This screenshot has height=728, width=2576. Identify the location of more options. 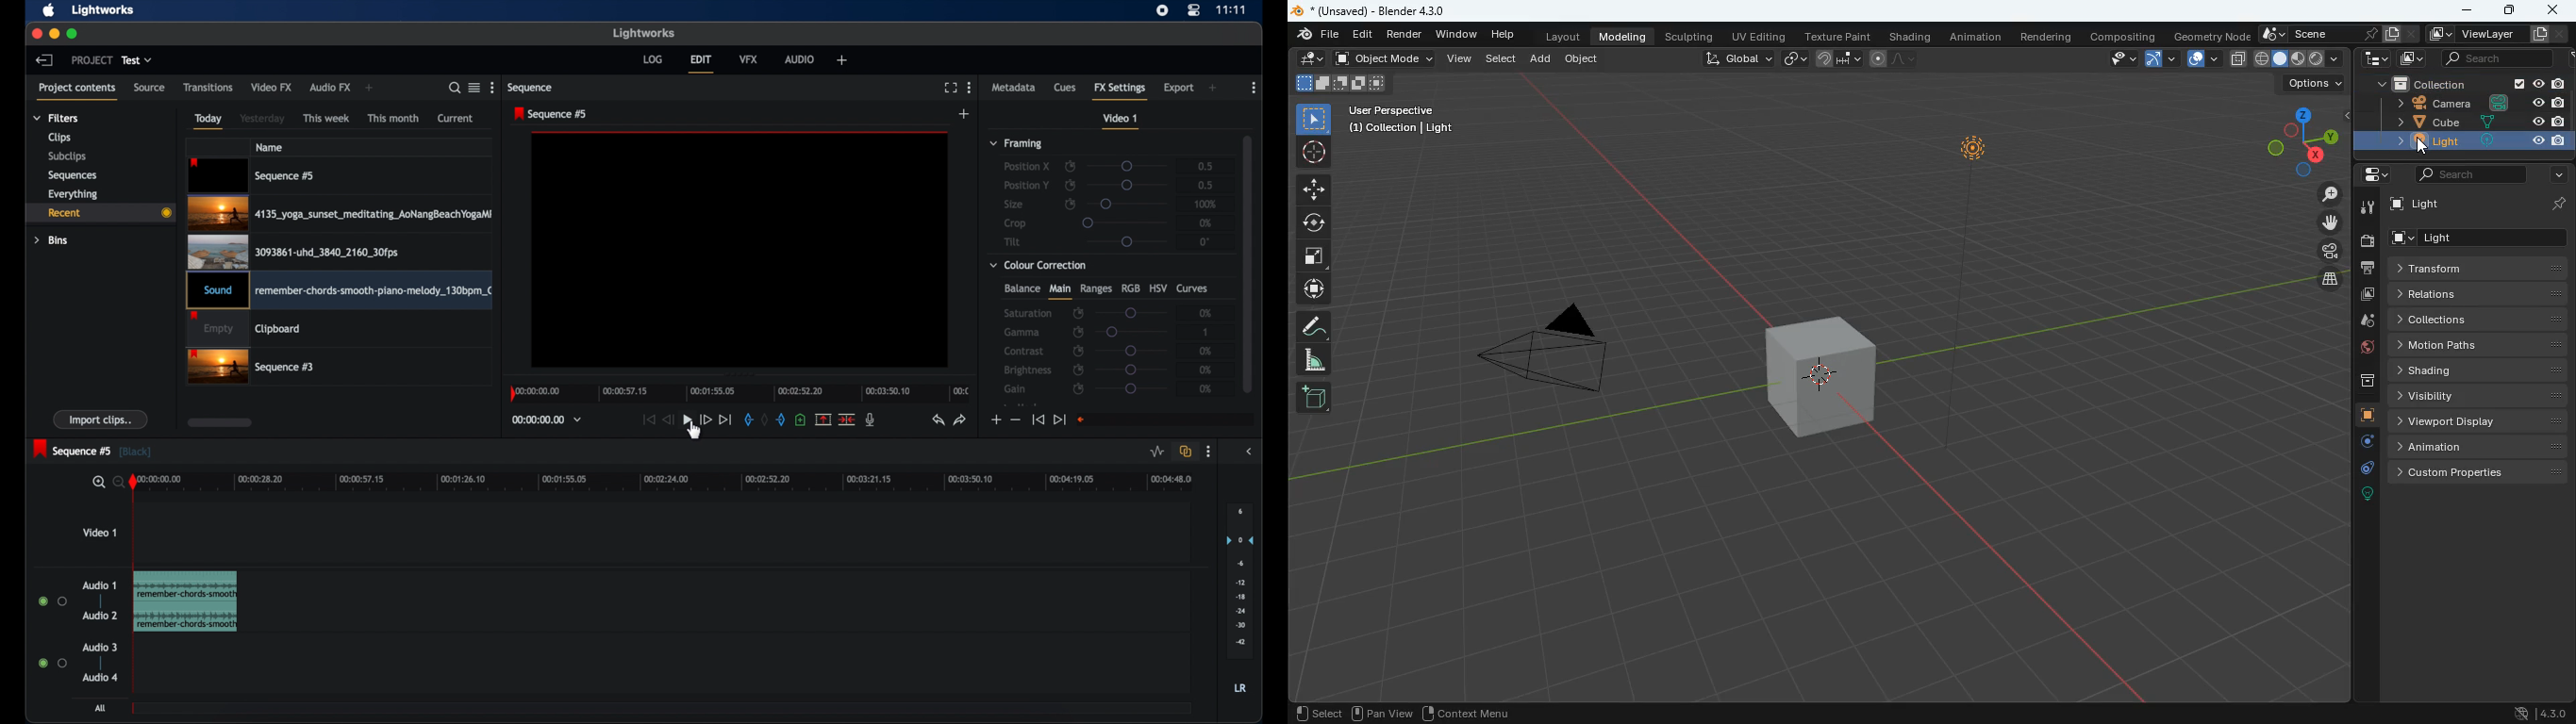
(1209, 452).